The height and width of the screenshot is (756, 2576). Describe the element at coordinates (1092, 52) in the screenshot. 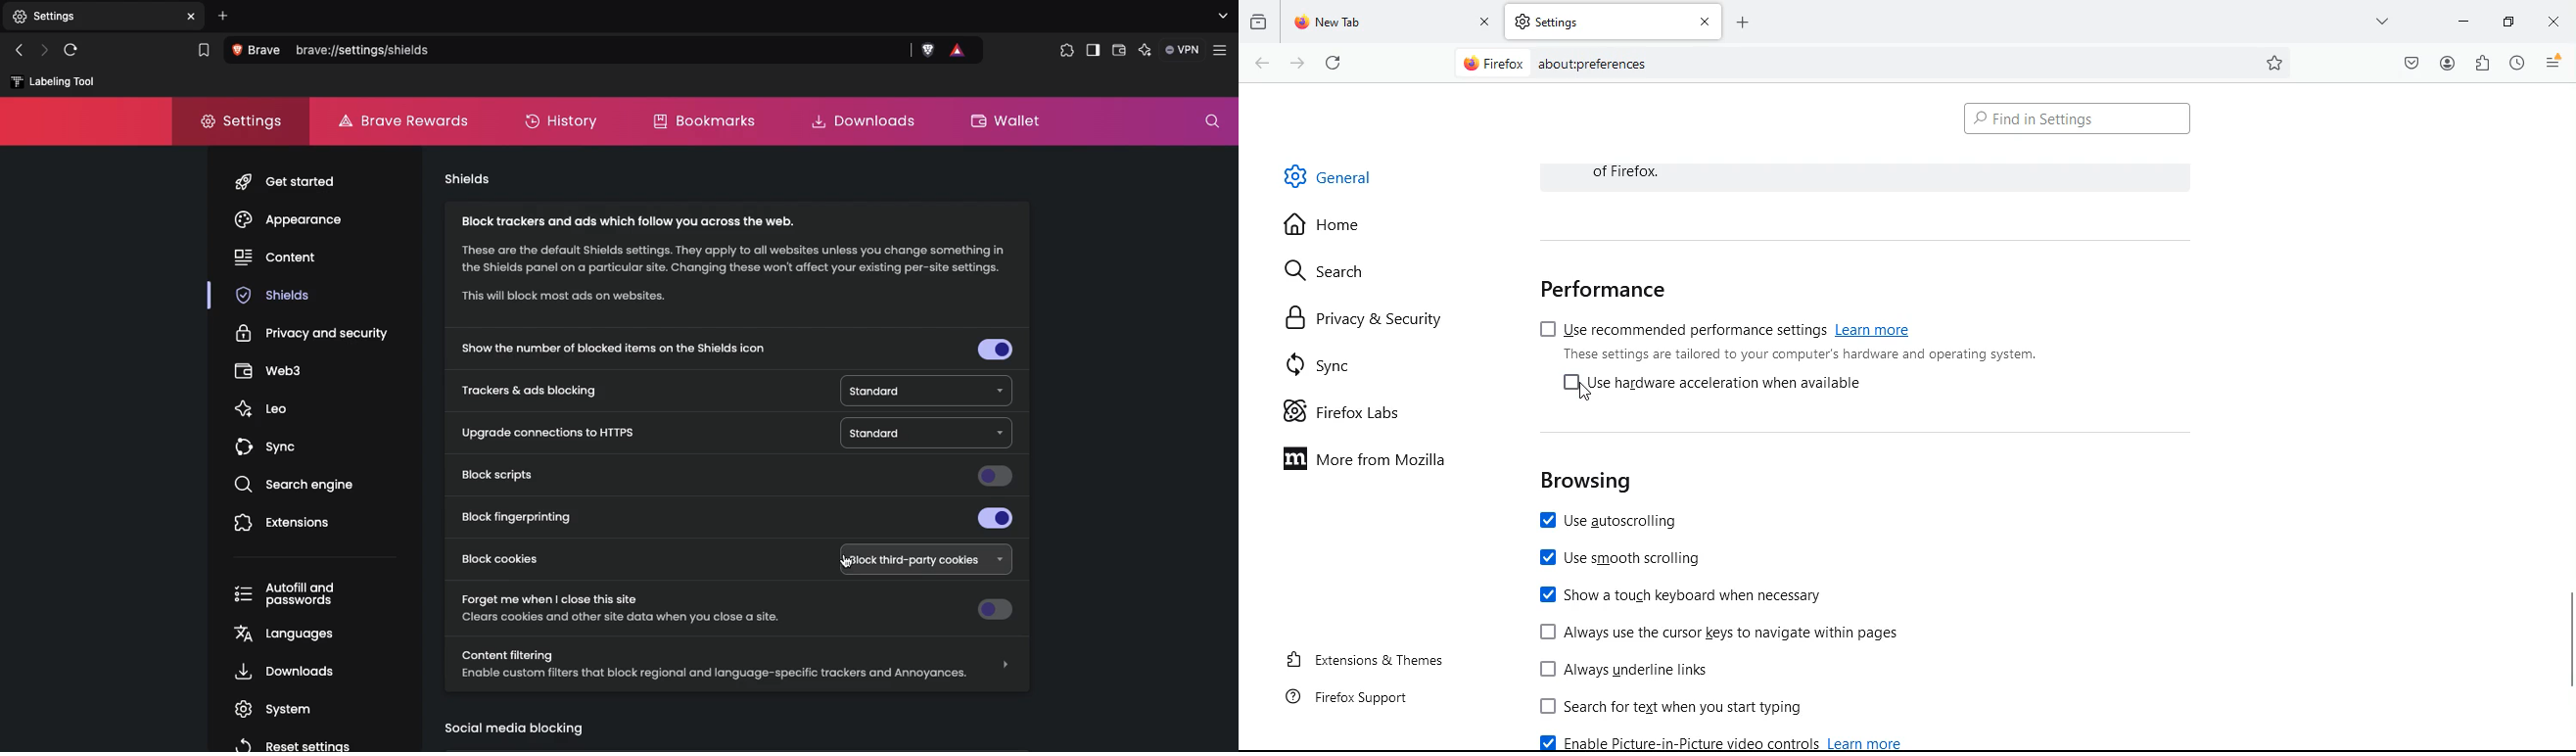

I see `Sidebar` at that location.